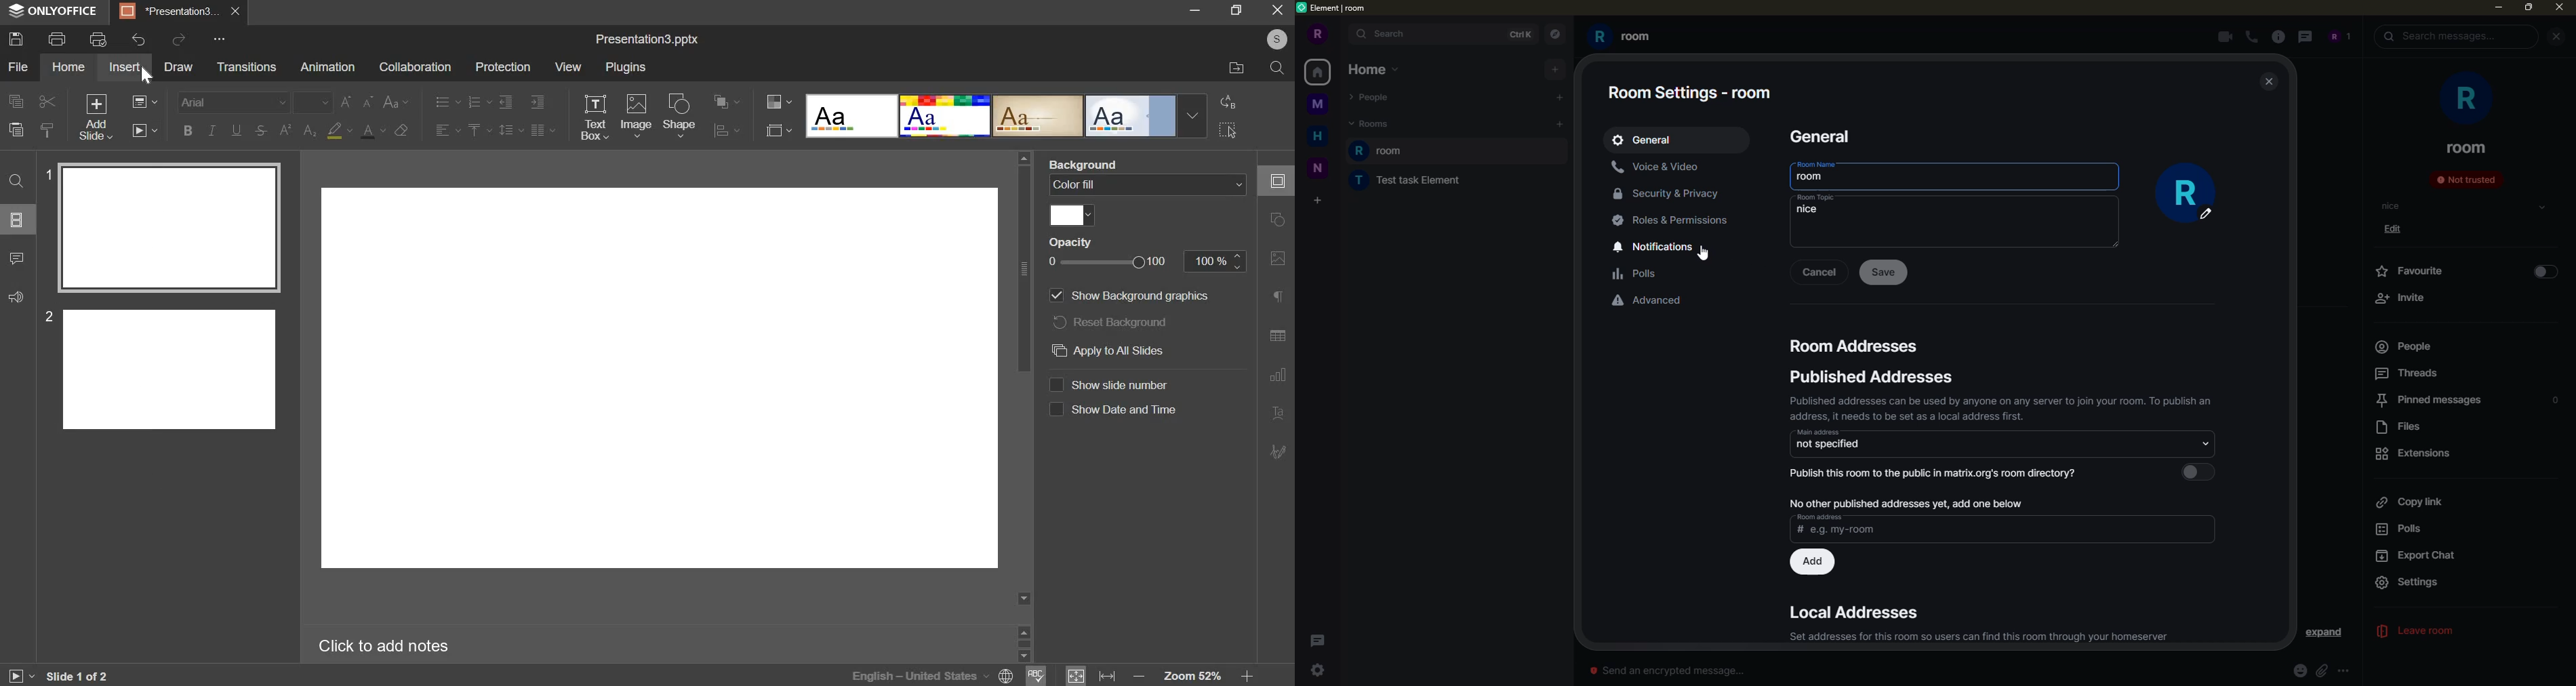 The image size is (2576, 700). Describe the element at coordinates (46, 173) in the screenshot. I see `slide number` at that location.